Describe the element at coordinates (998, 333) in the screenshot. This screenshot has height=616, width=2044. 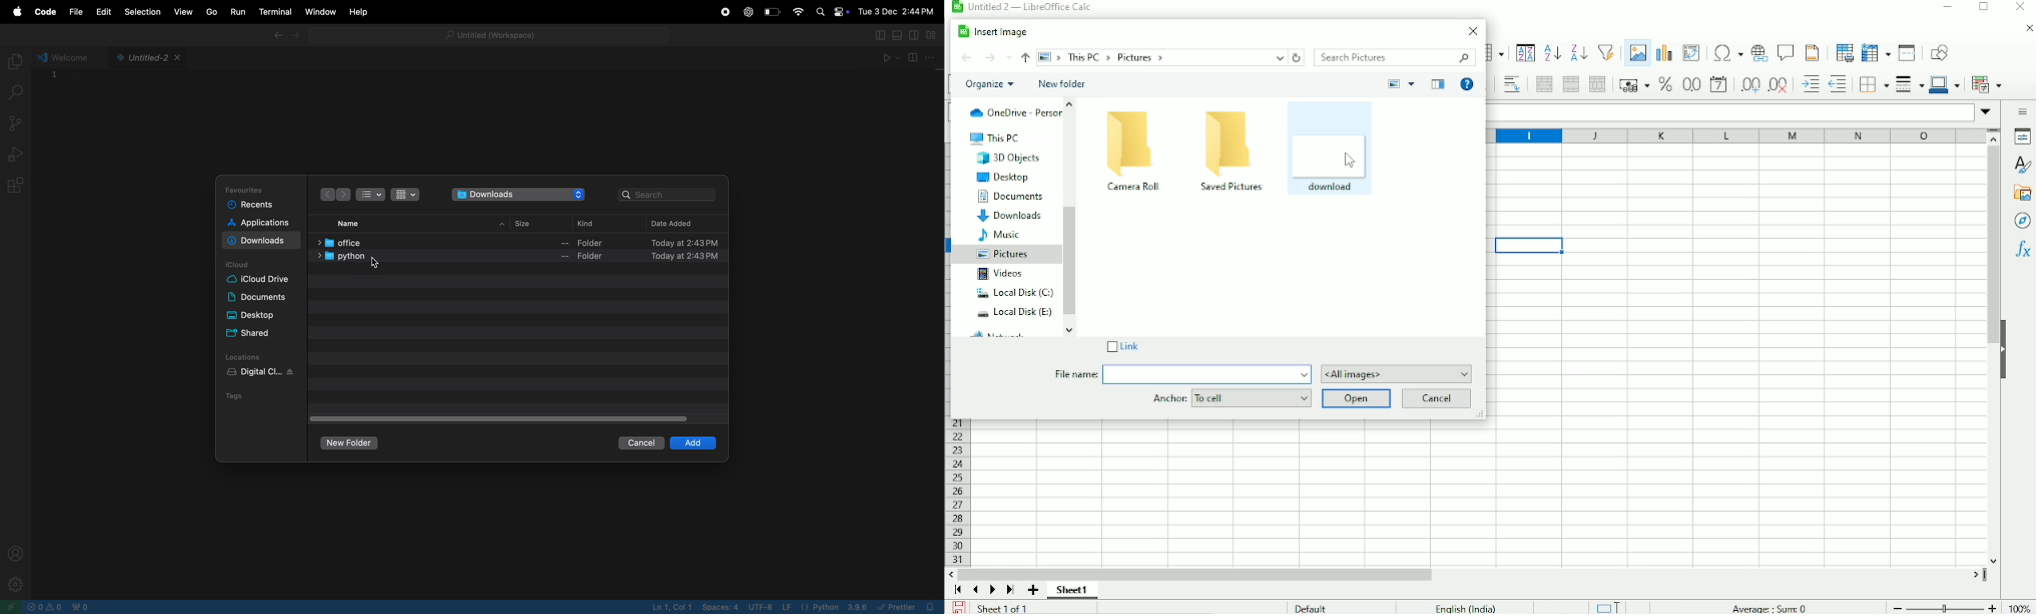
I see `Network` at that location.